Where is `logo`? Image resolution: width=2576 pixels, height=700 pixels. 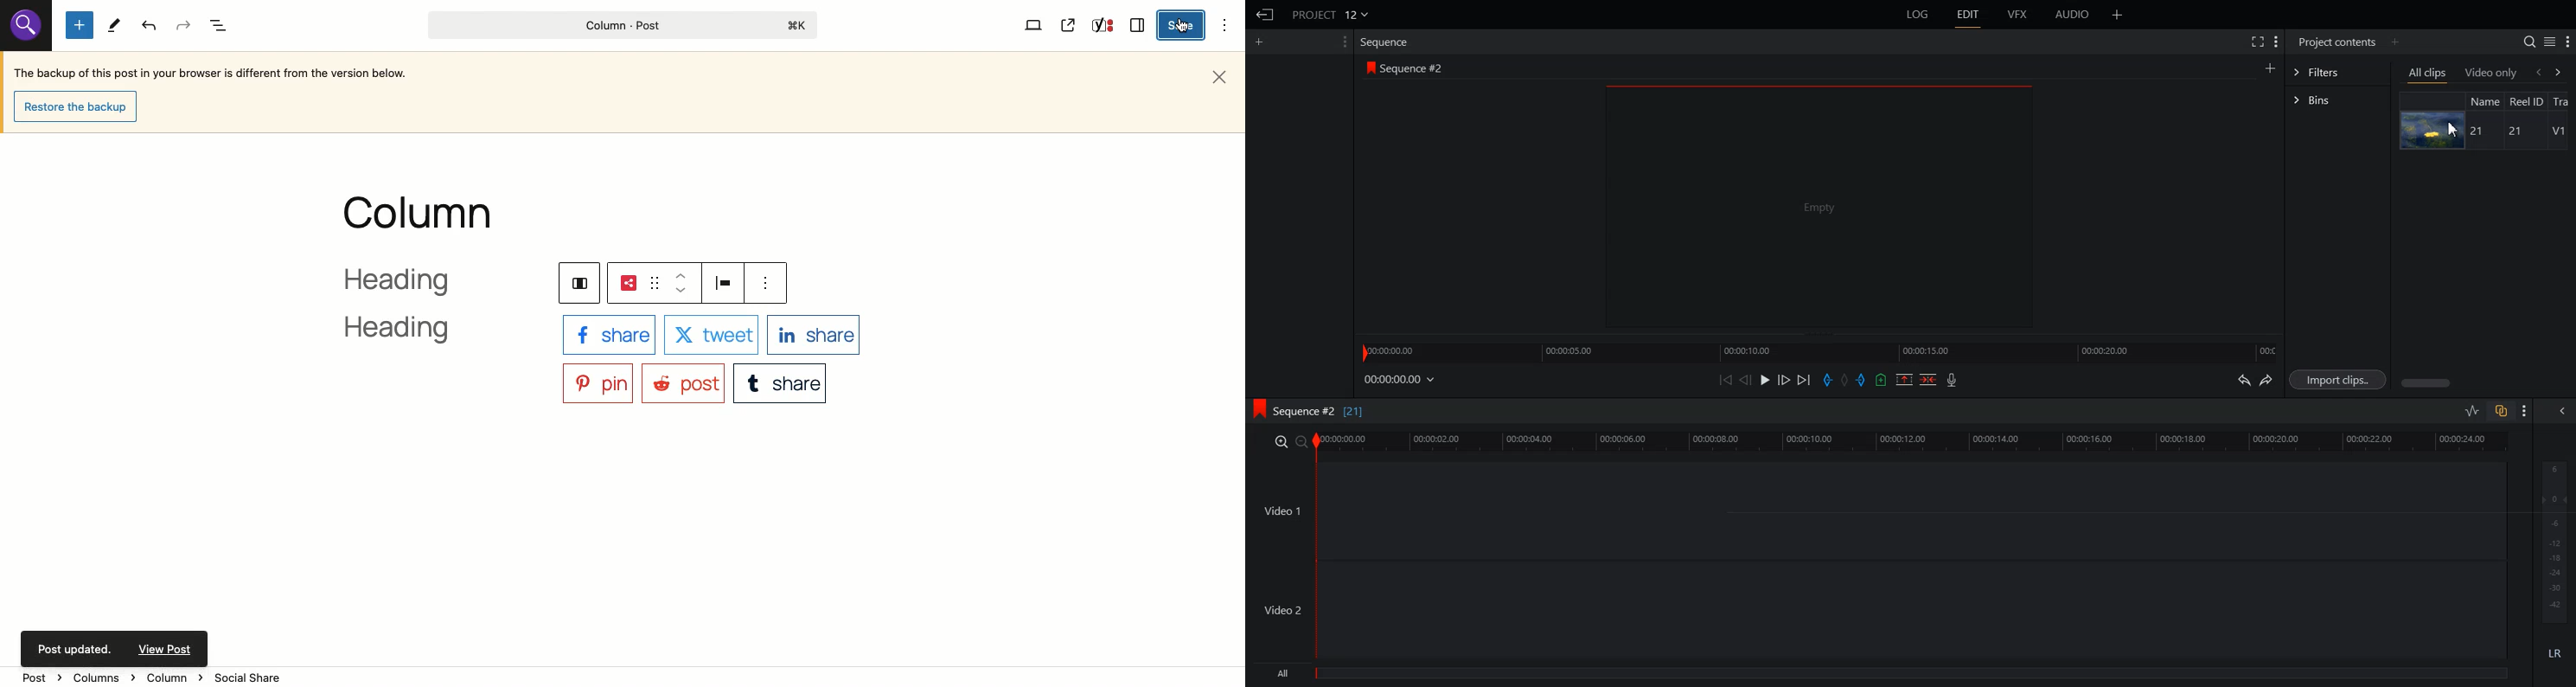
logo is located at coordinates (1257, 410).